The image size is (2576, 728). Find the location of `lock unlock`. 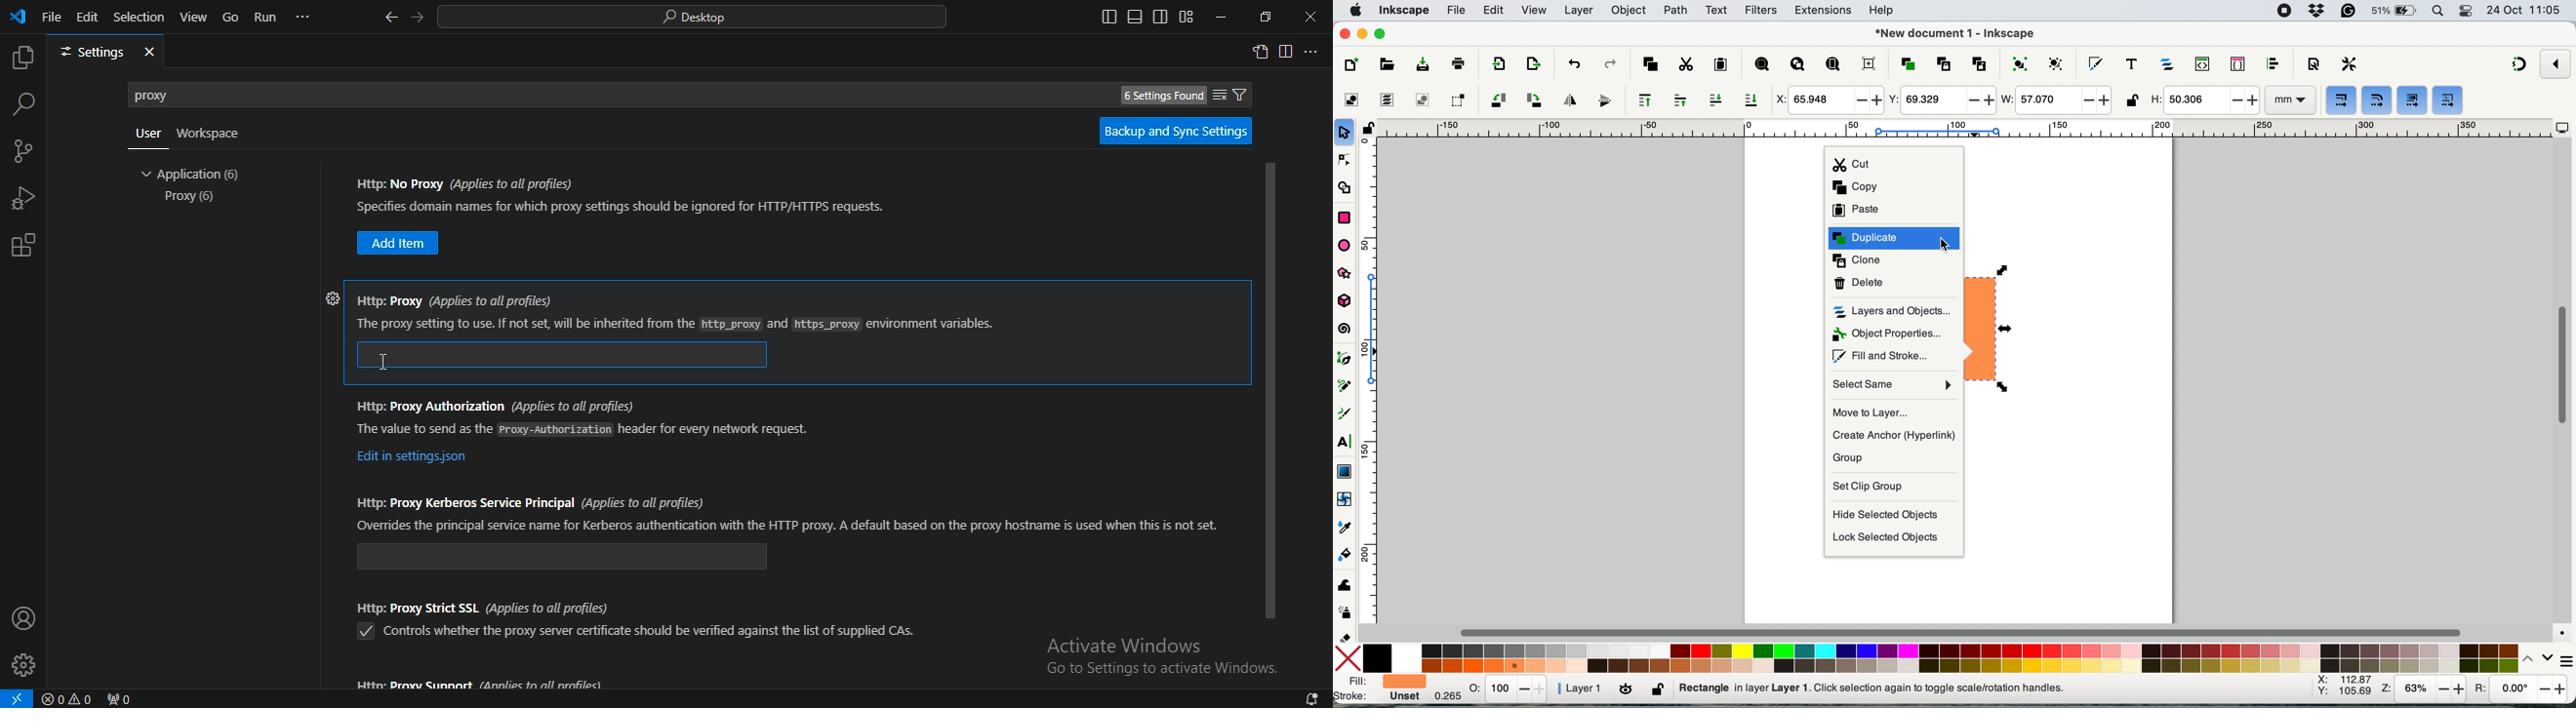

lock unlock is located at coordinates (2132, 101).